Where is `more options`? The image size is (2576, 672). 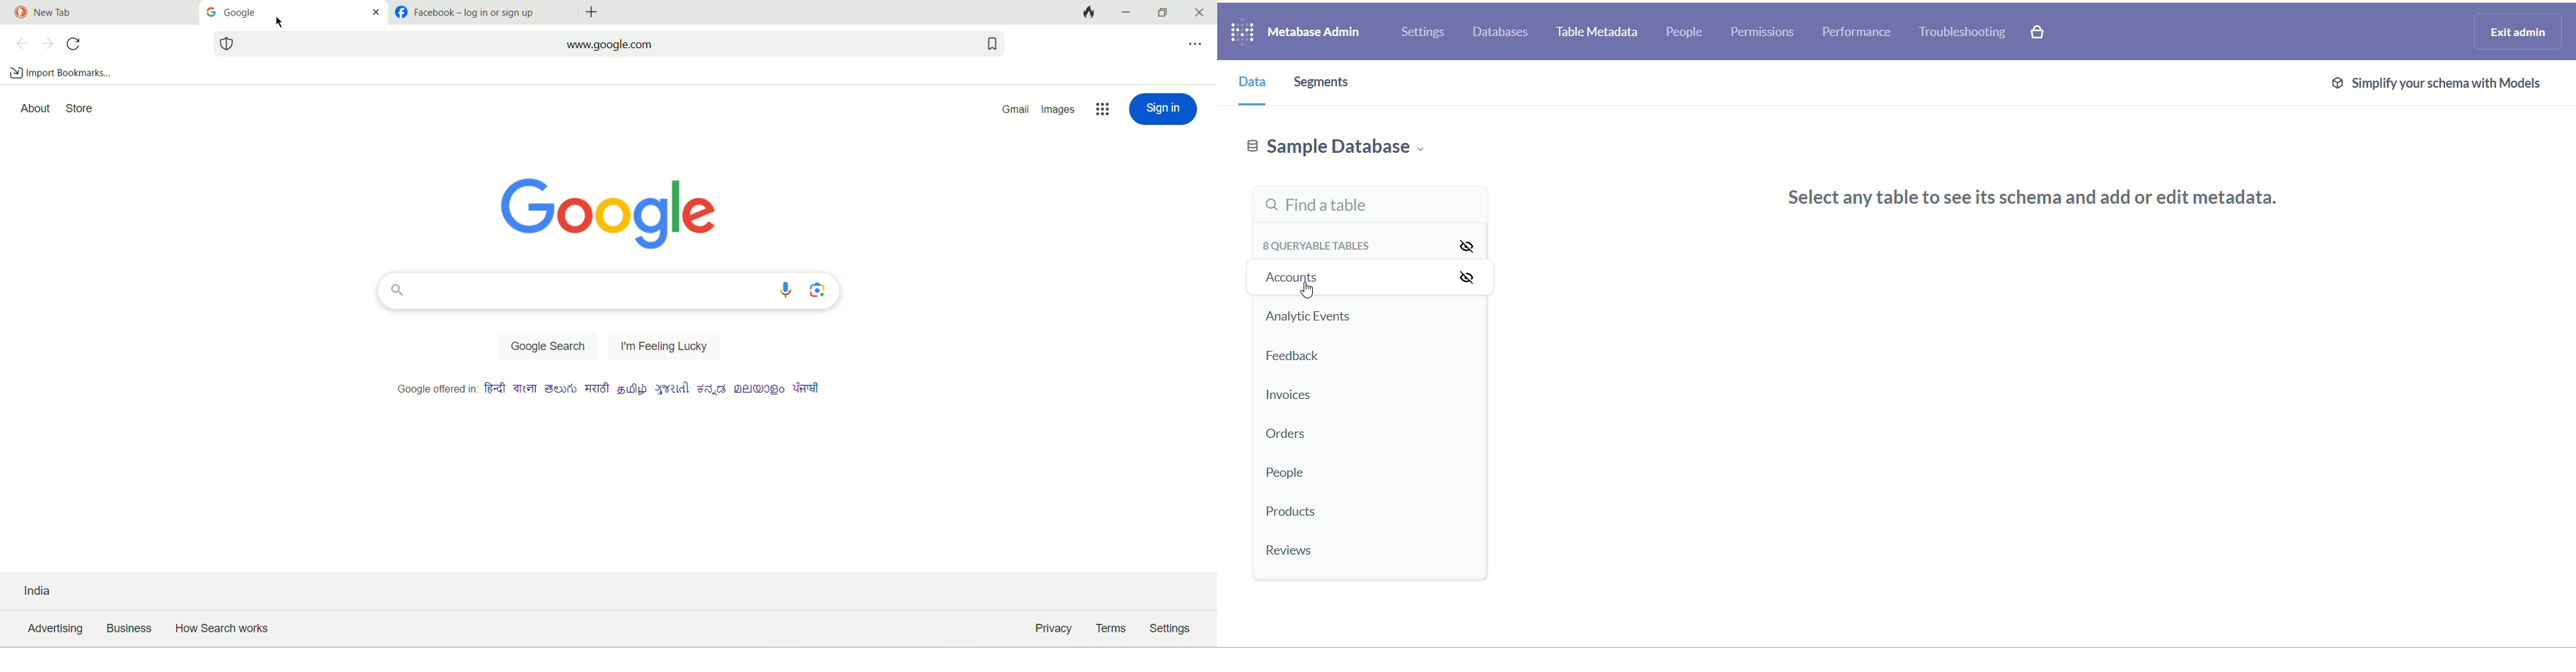
more options is located at coordinates (1198, 49).